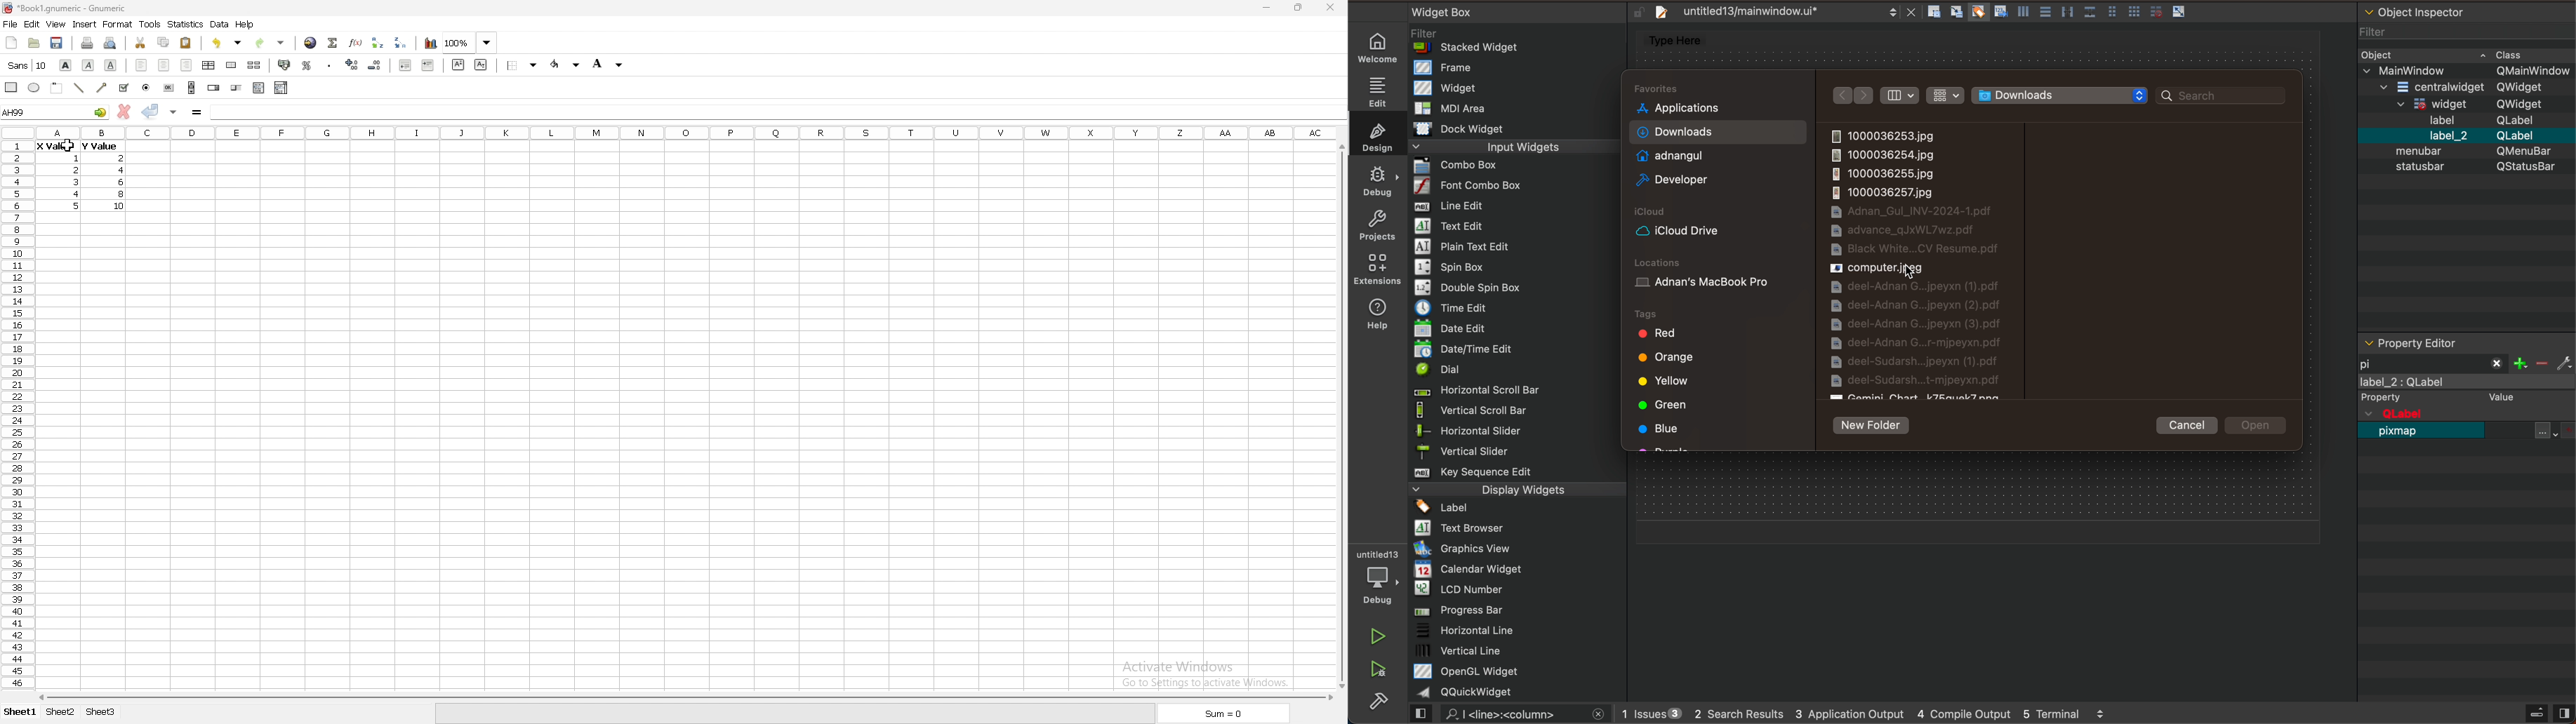 This screenshot has width=2576, height=728. What do you see at coordinates (61, 713) in the screenshot?
I see `sheet 2` at bounding box center [61, 713].